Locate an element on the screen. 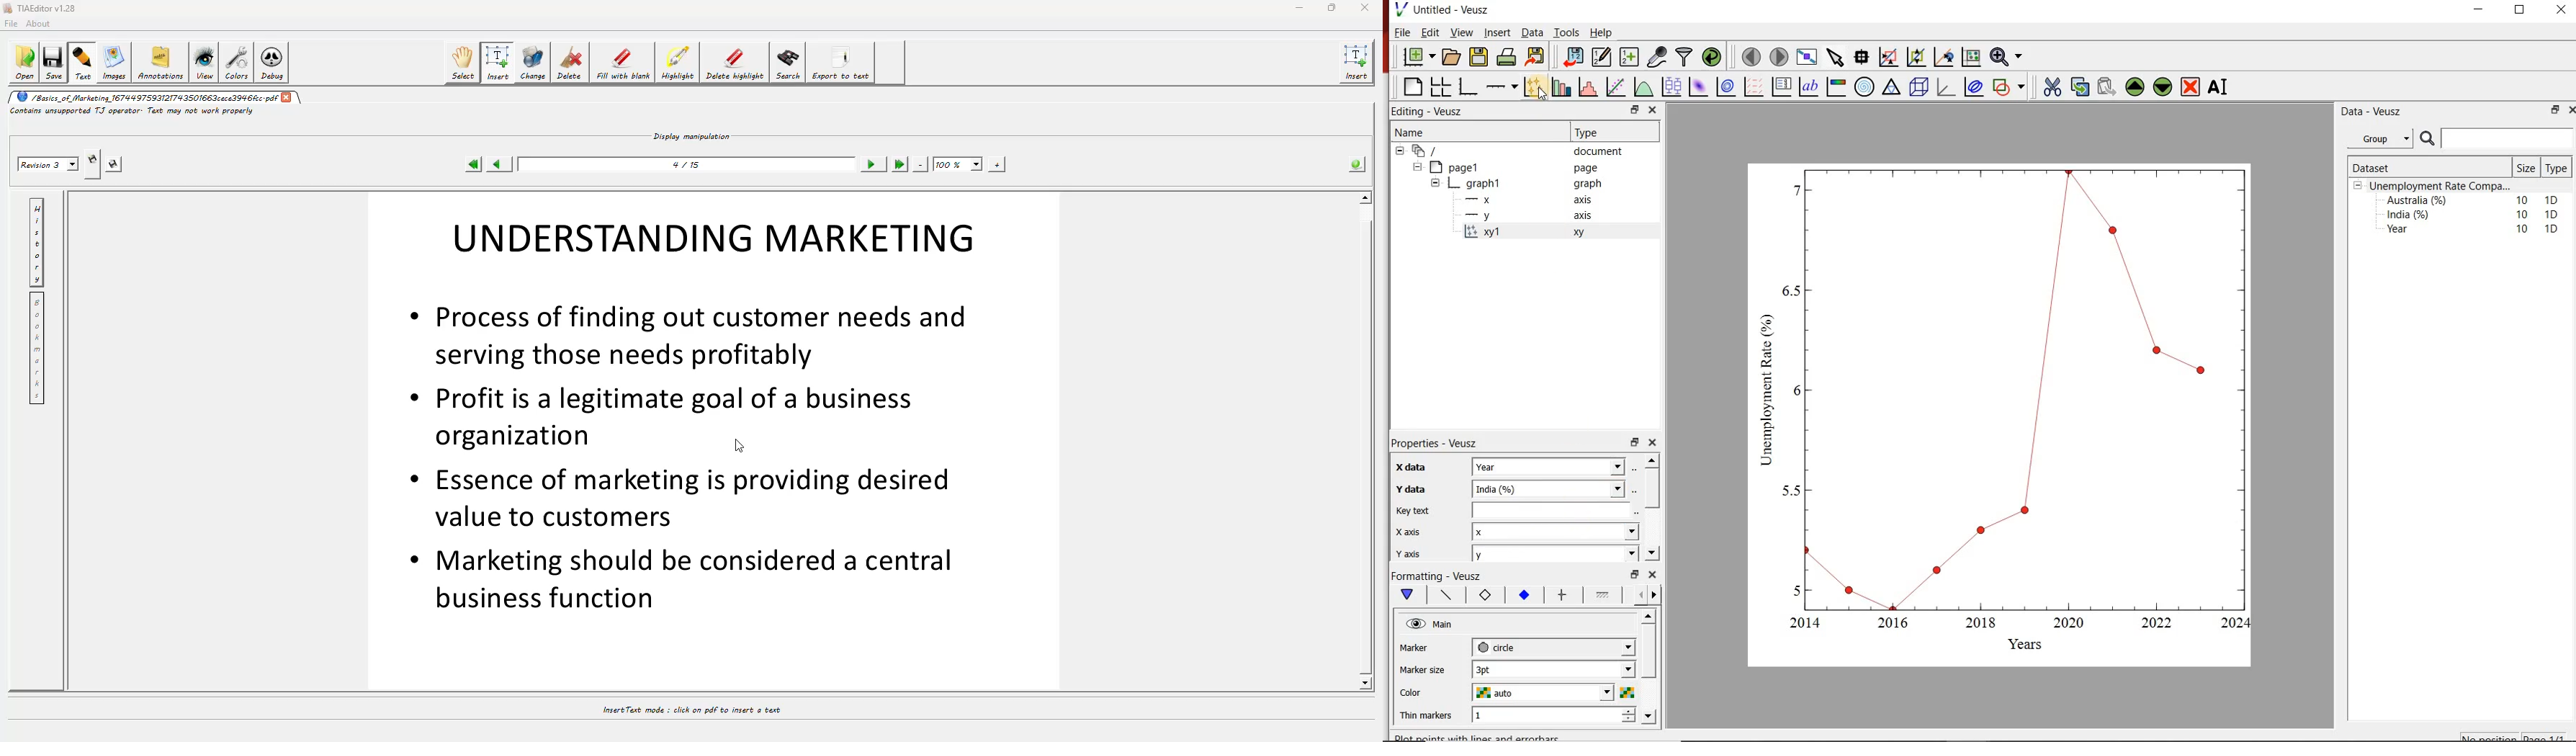 The image size is (2576, 756). move to next page is located at coordinates (1780, 57).